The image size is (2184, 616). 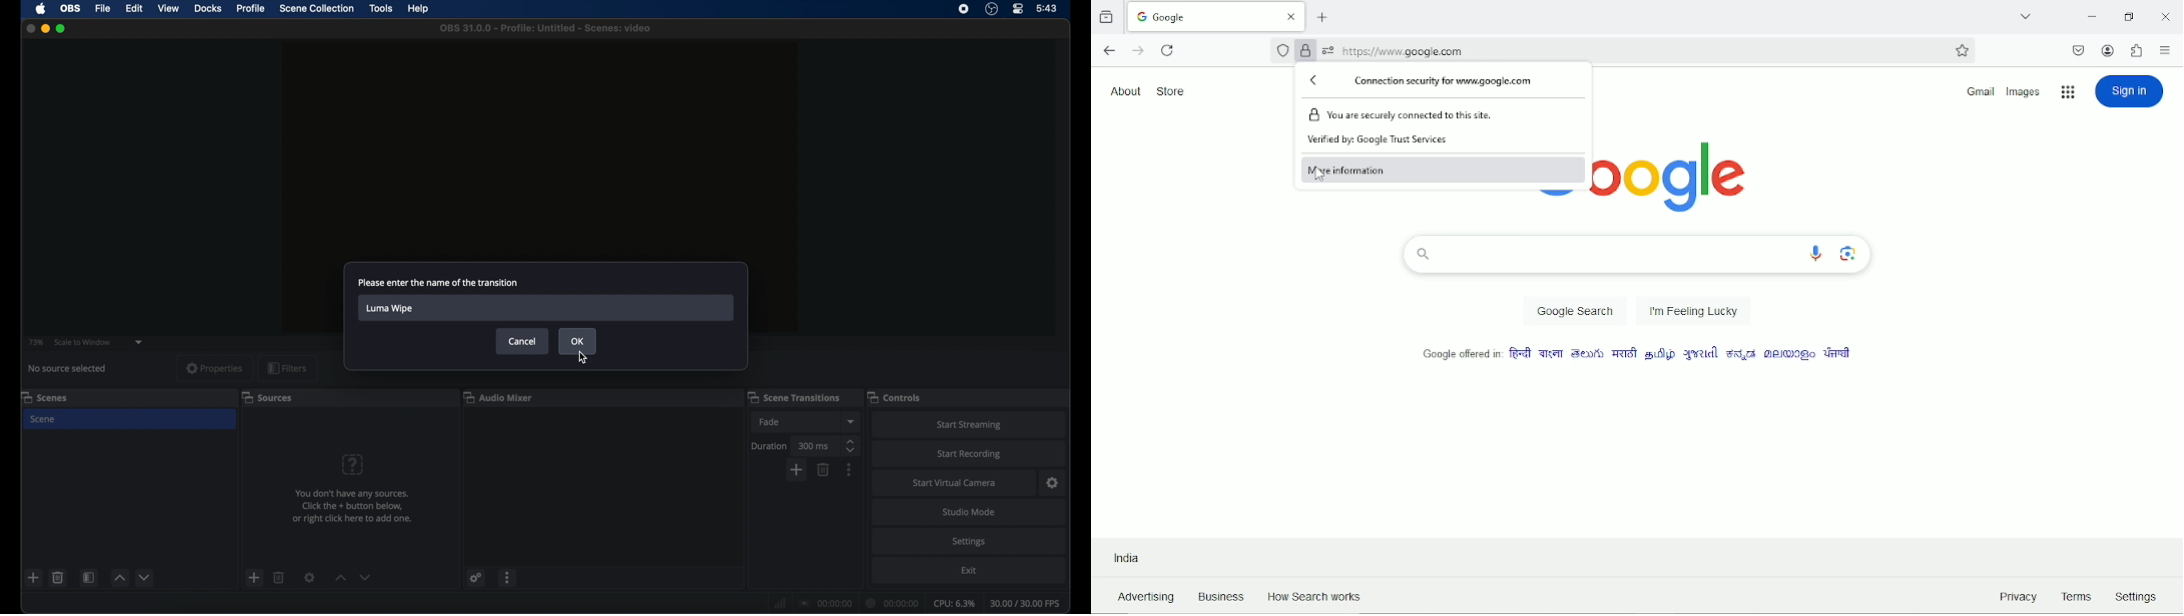 What do you see at coordinates (824, 468) in the screenshot?
I see `delete` at bounding box center [824, 468].